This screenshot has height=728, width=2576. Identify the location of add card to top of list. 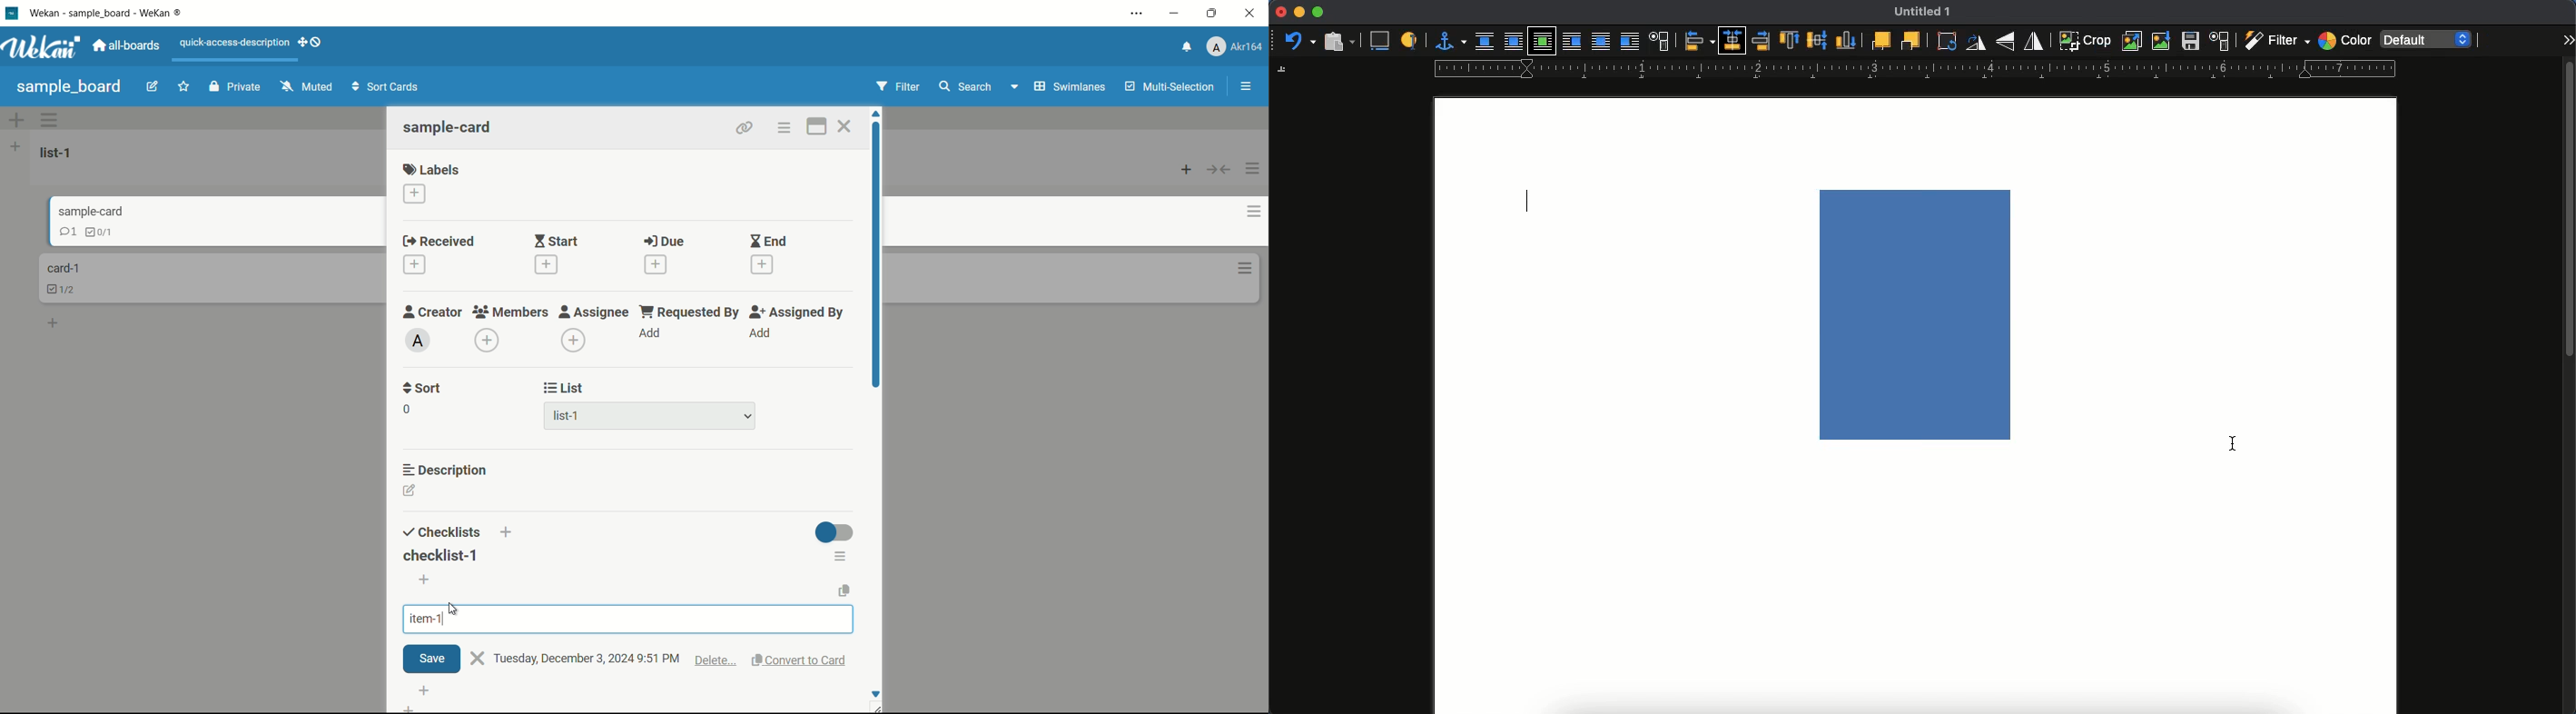
(1187, 171).